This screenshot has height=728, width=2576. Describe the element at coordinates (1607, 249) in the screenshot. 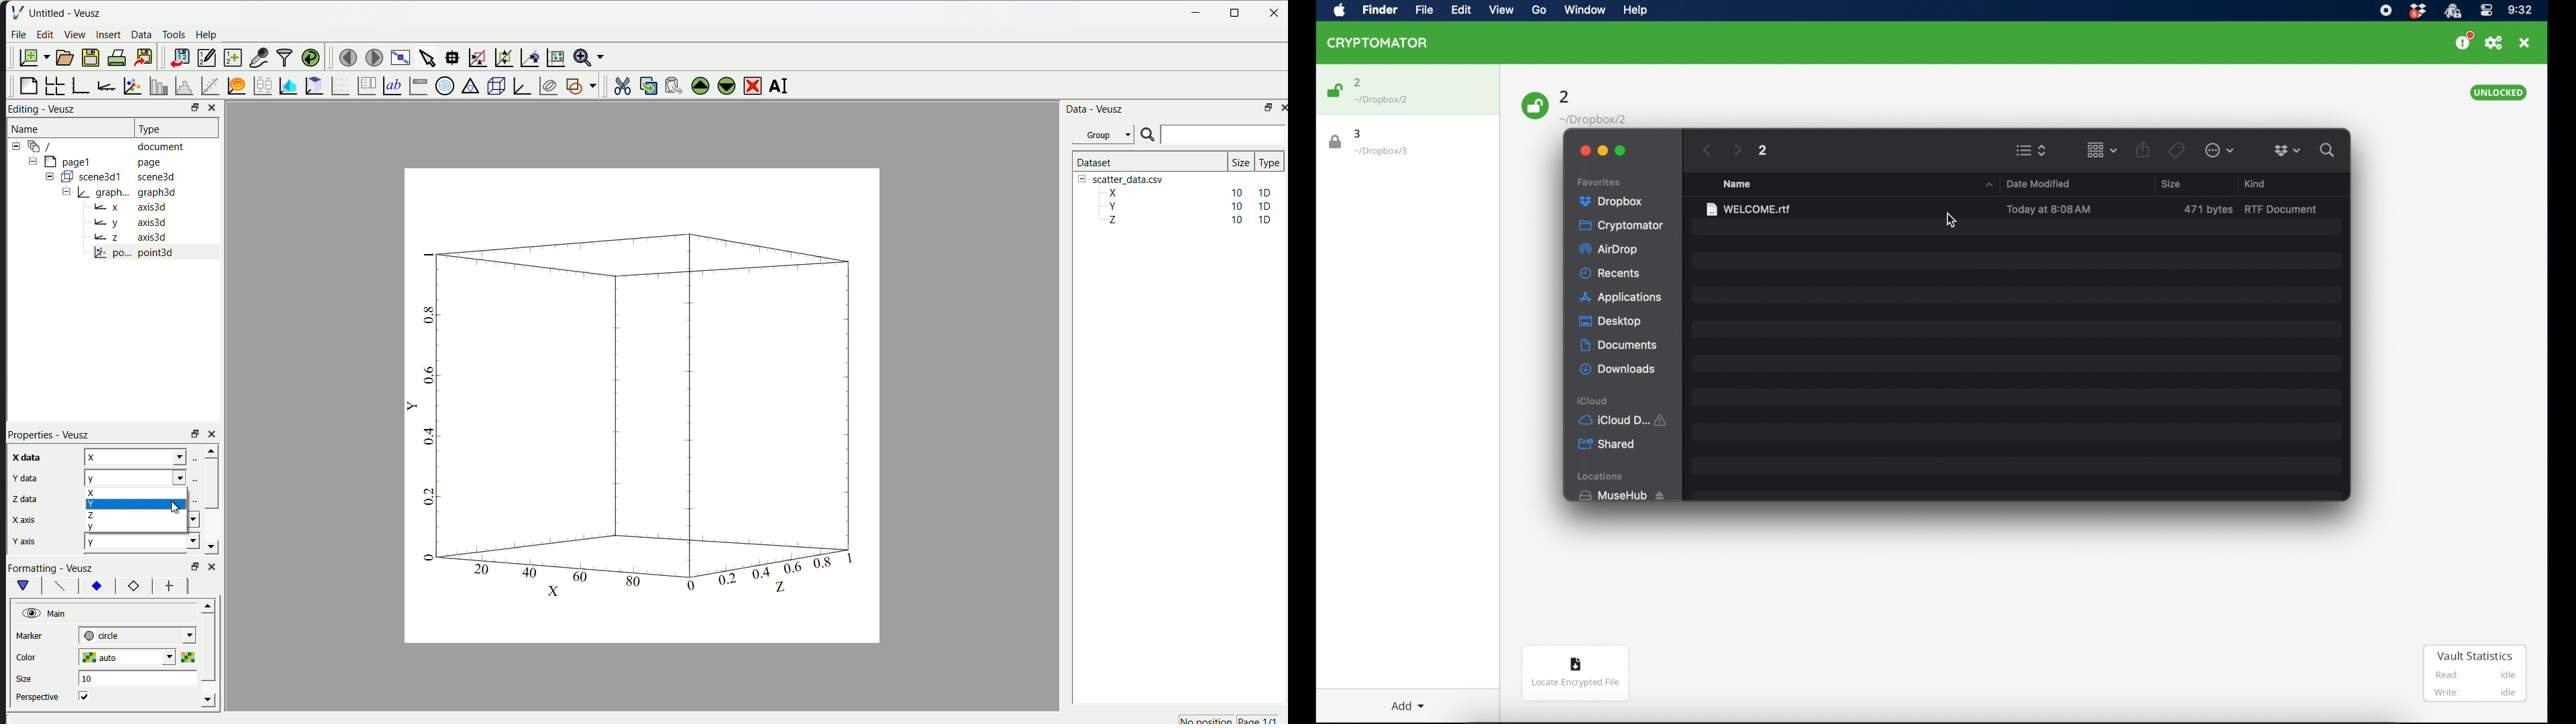

I see `airdrop` at that location.